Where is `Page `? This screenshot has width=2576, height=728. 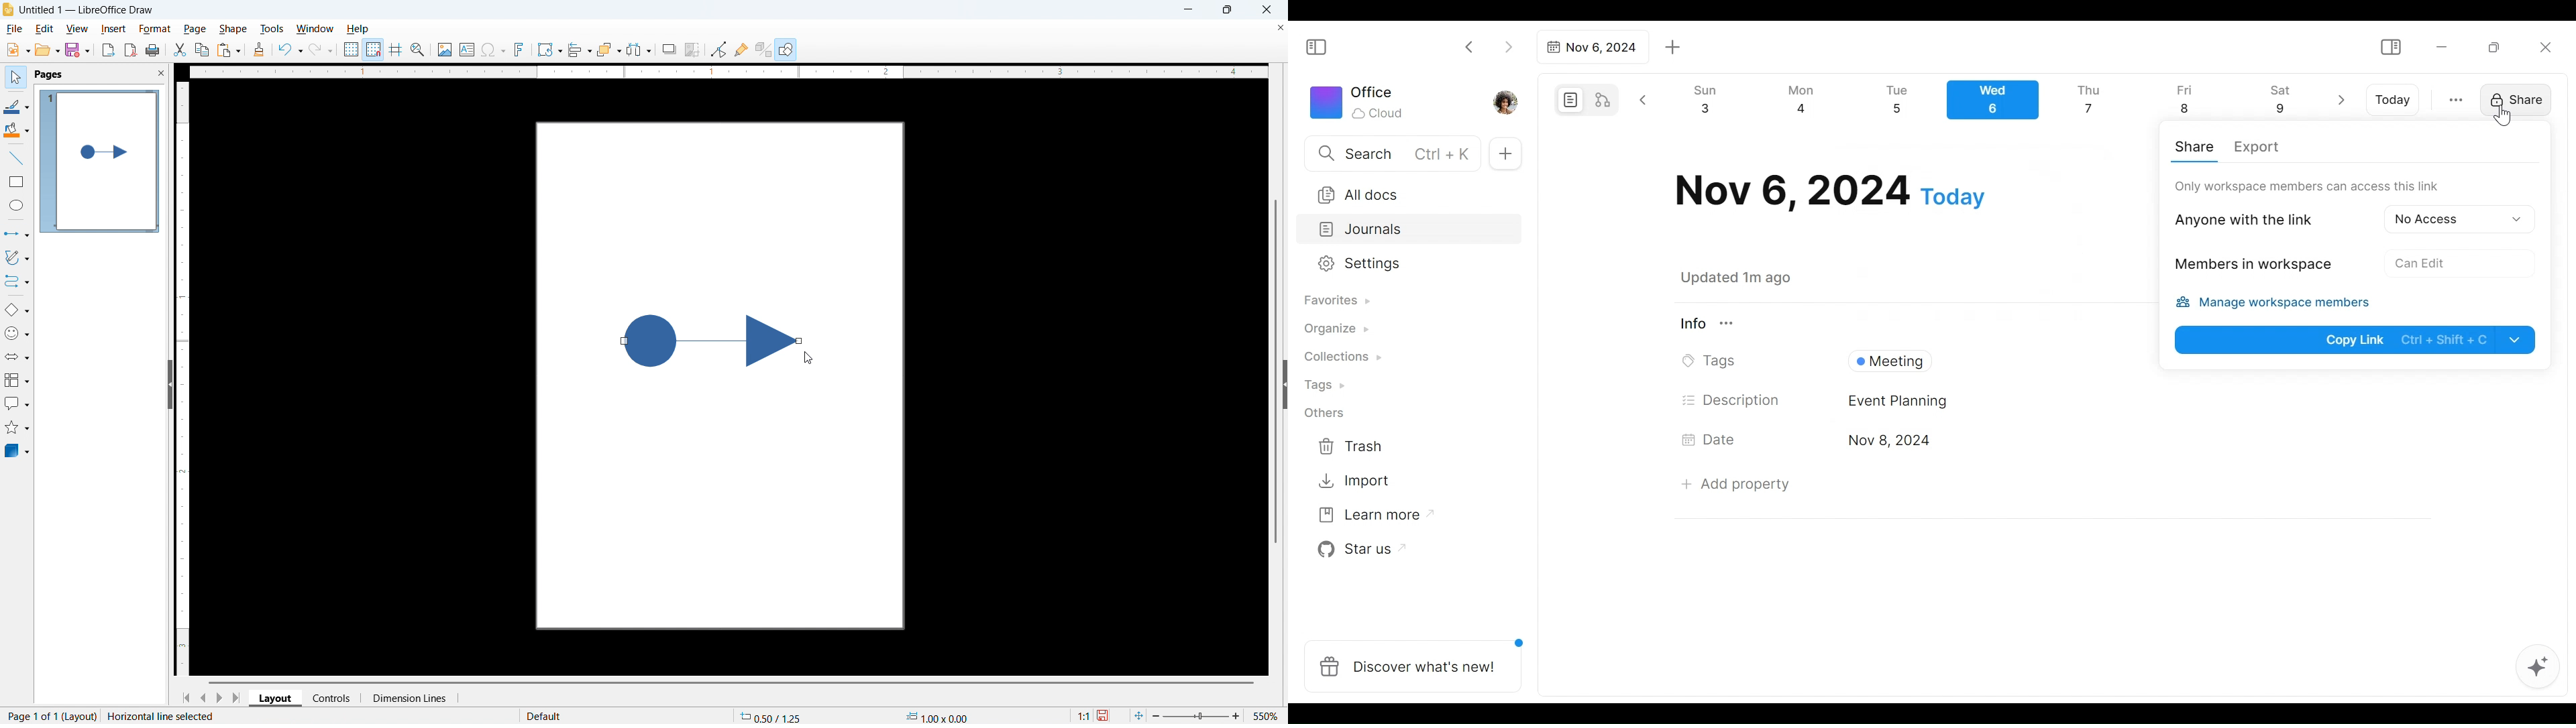 Page  is located at coordinates (194, 29).